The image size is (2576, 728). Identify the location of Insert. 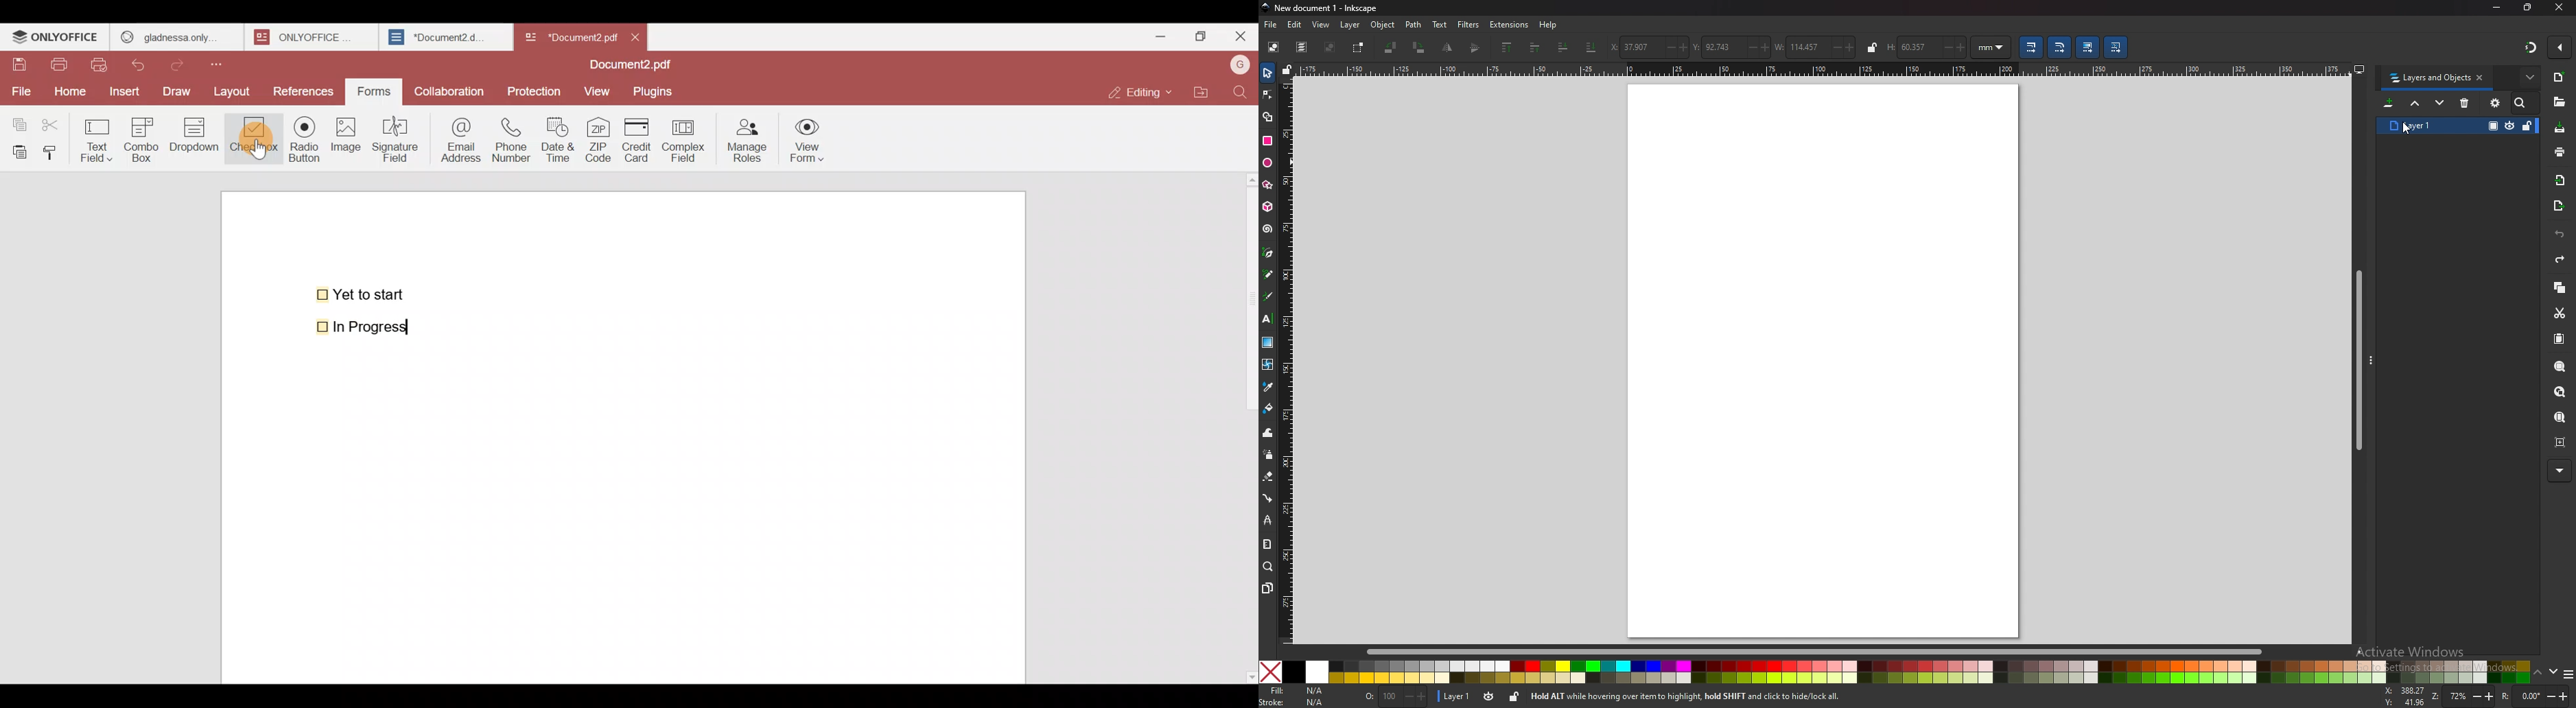
(123, 90).